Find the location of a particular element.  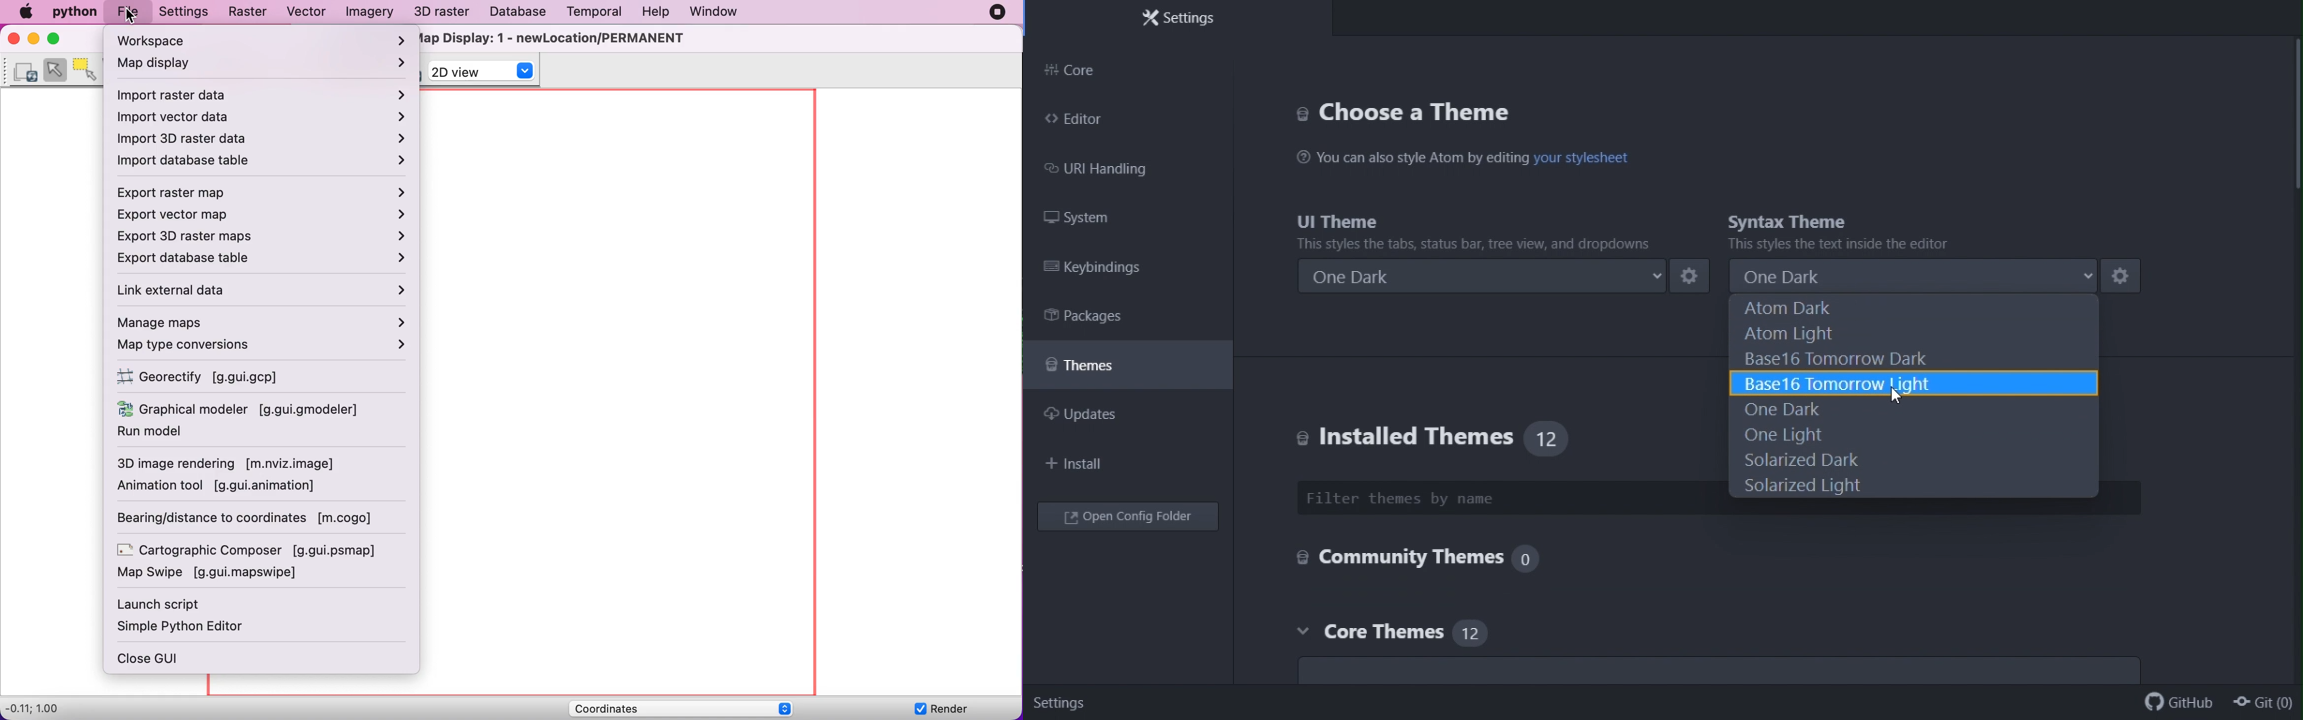

settings is located at coordinates (2119, 278).